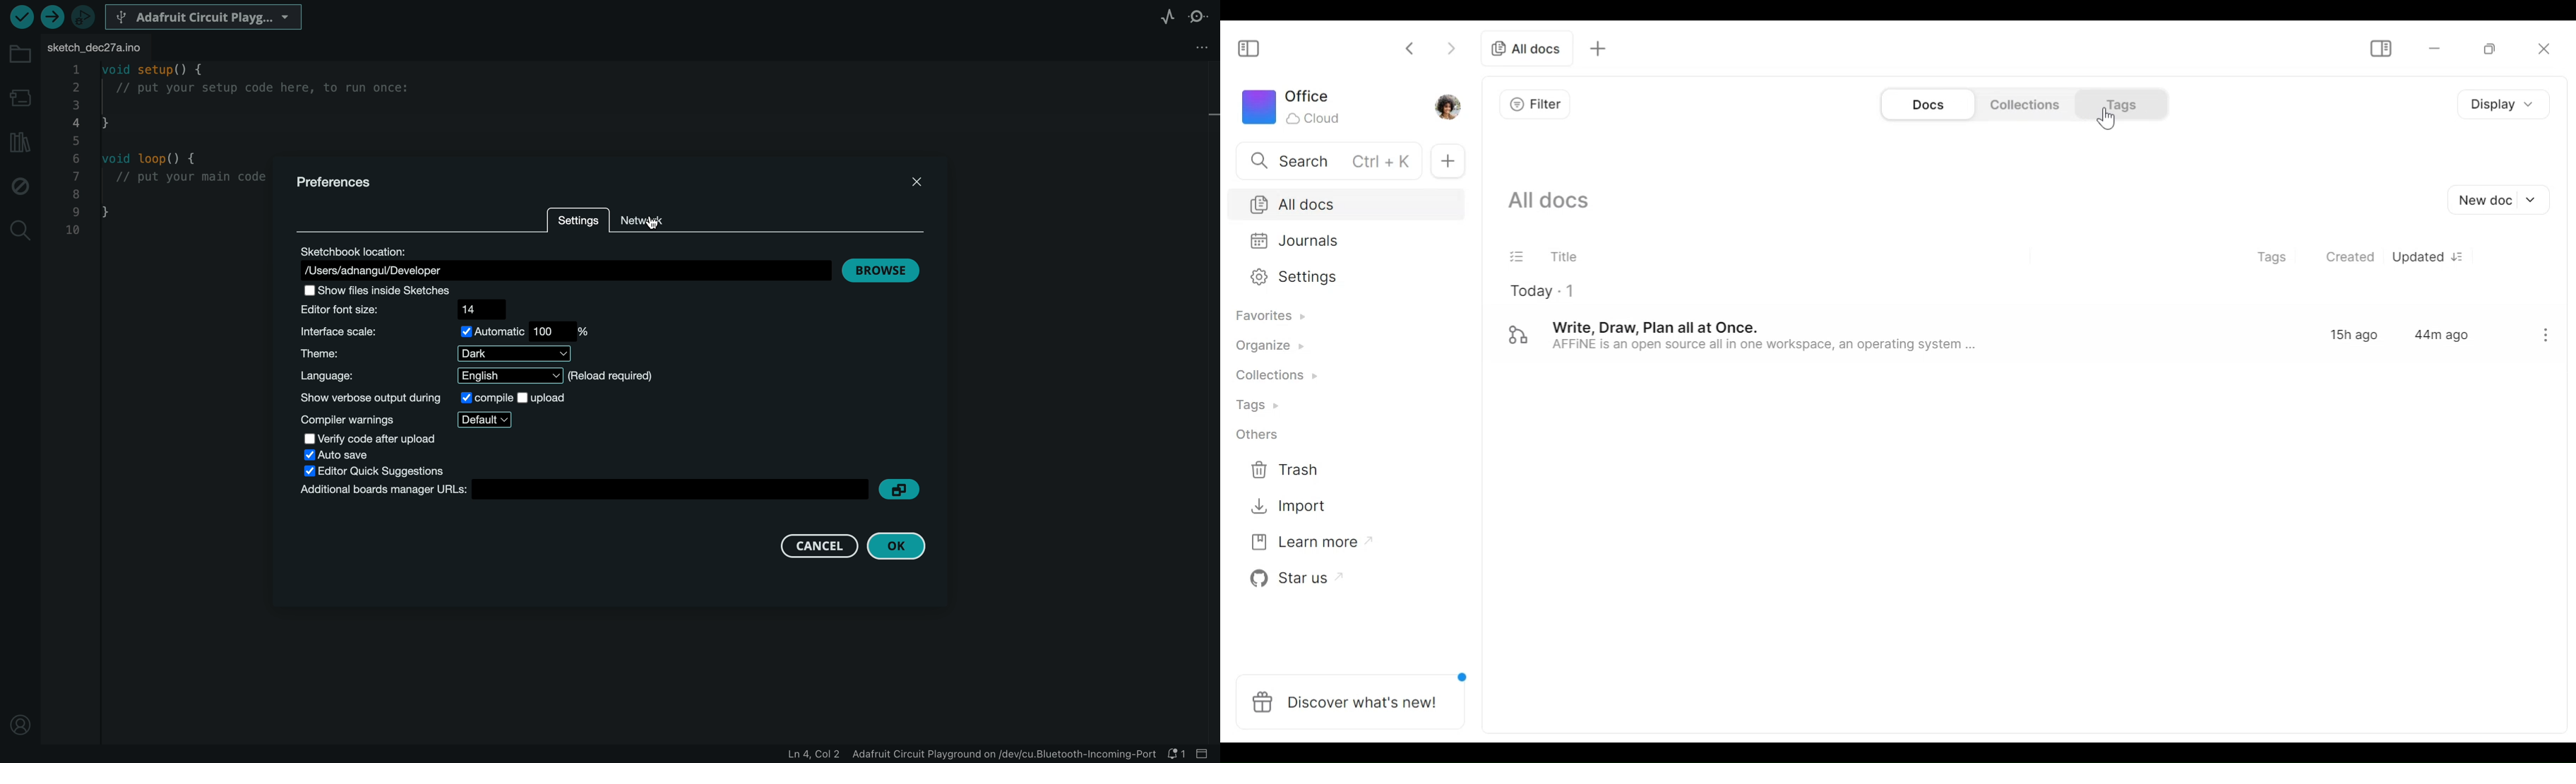 The image size is (2576, 784). I want to click on Workspace, so click(1301, 105).